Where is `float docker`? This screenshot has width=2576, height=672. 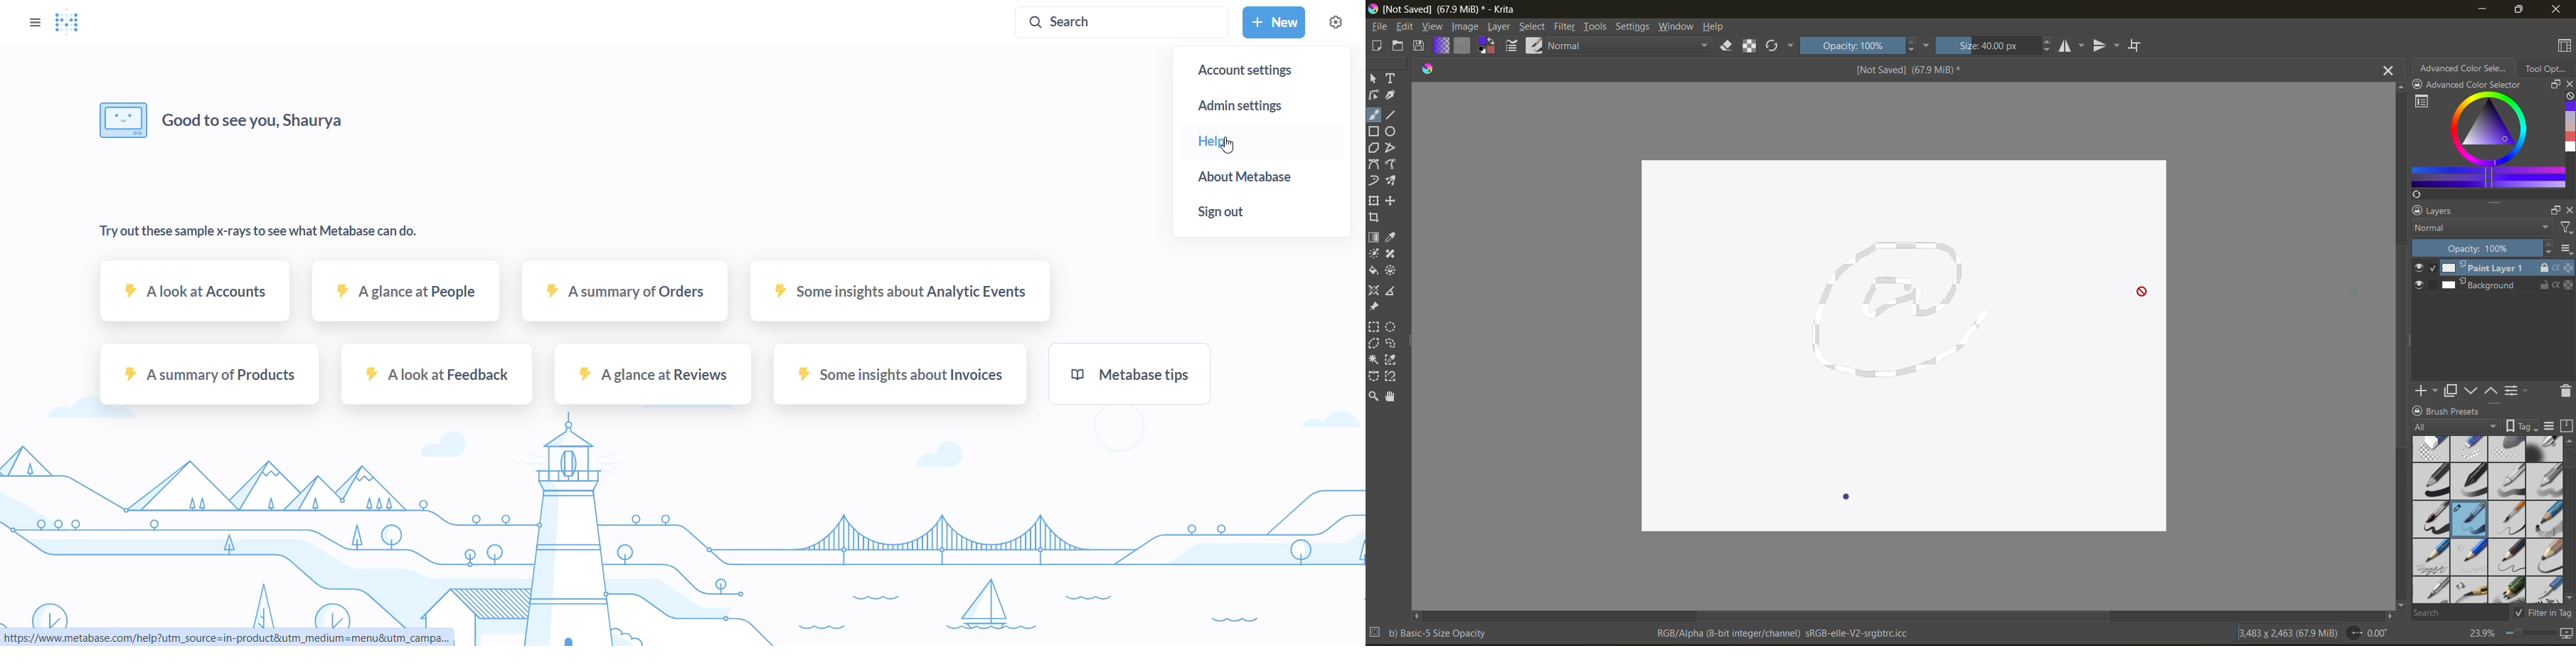
float docker is located at coordinates (2553, 209).